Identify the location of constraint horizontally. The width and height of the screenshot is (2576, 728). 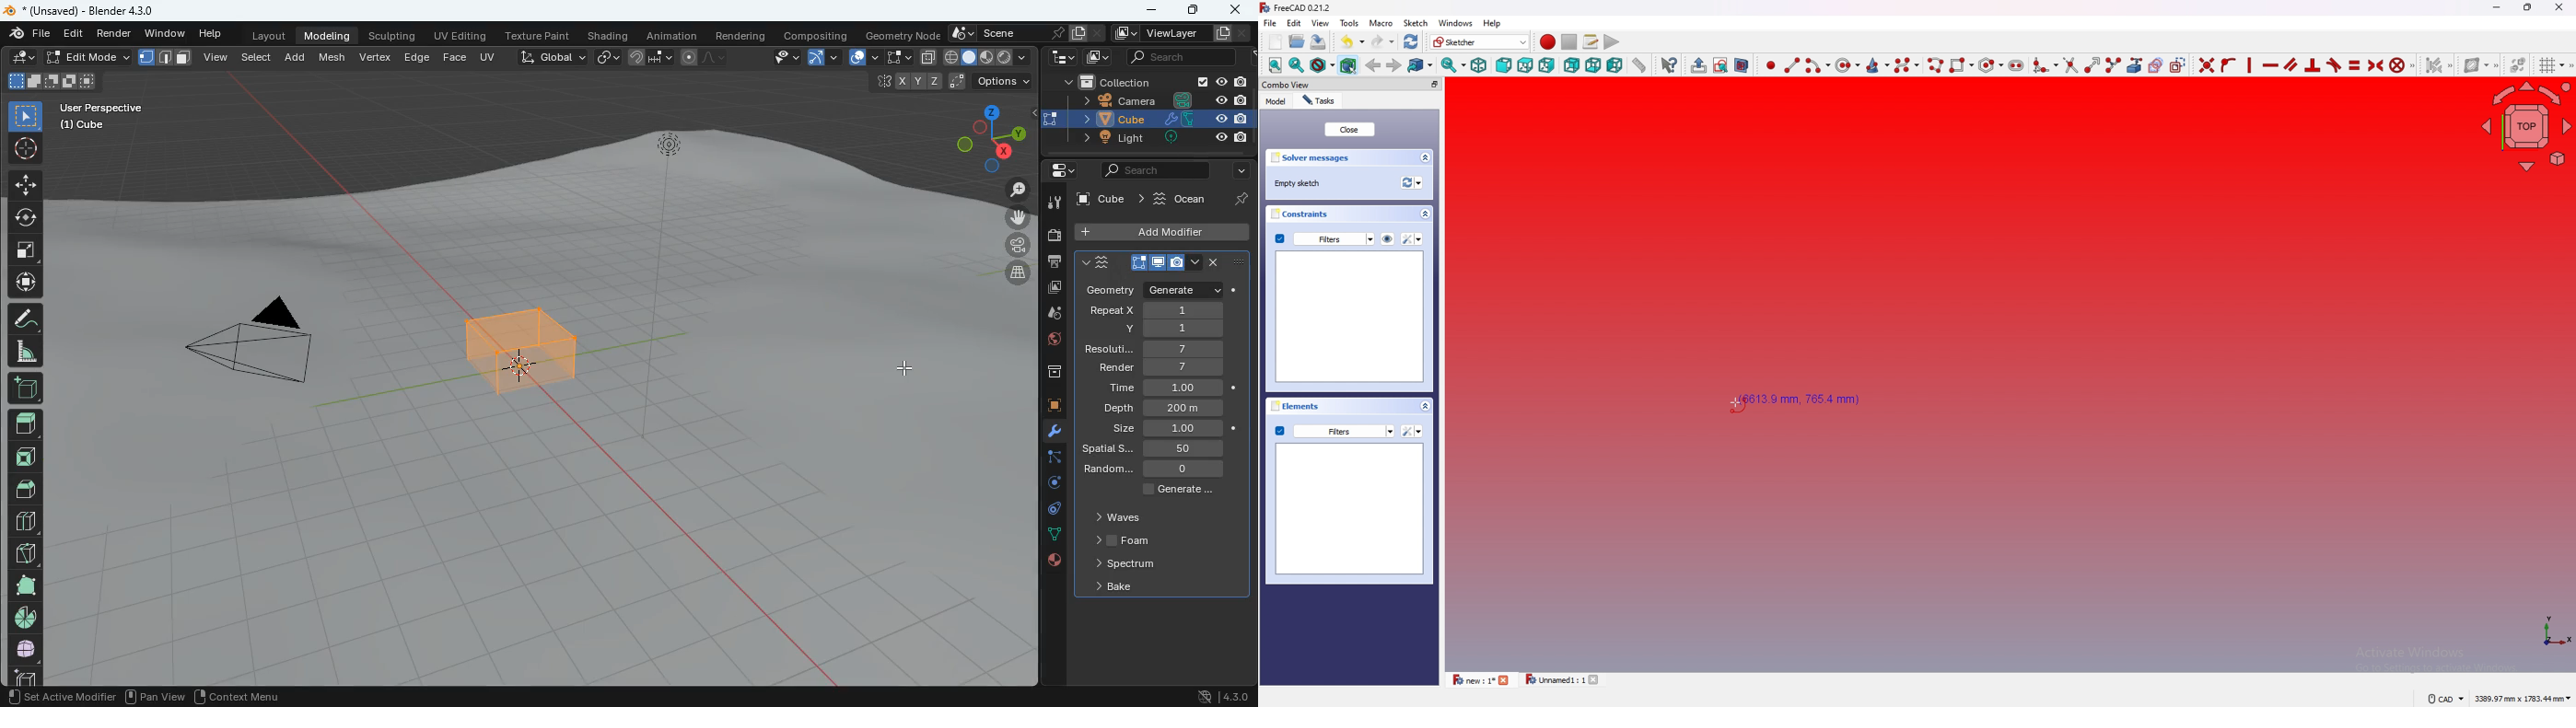
(2271, 65).